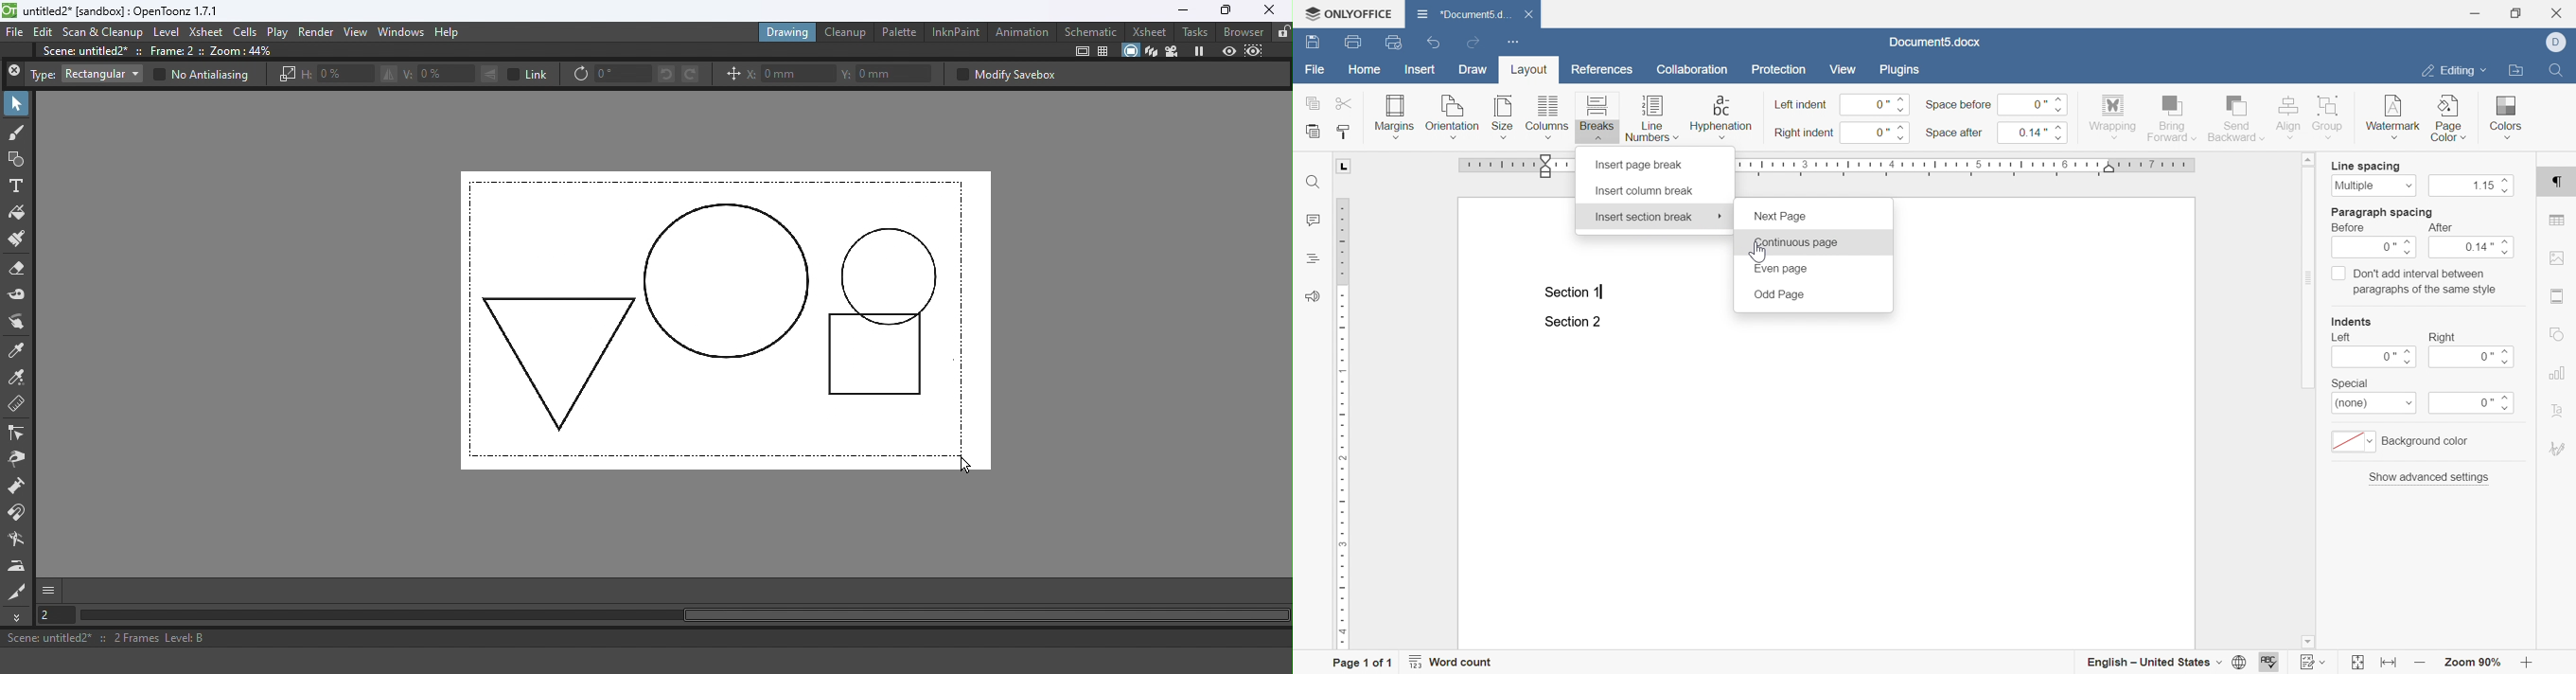  I want to click on redo, so click(1474, 42).